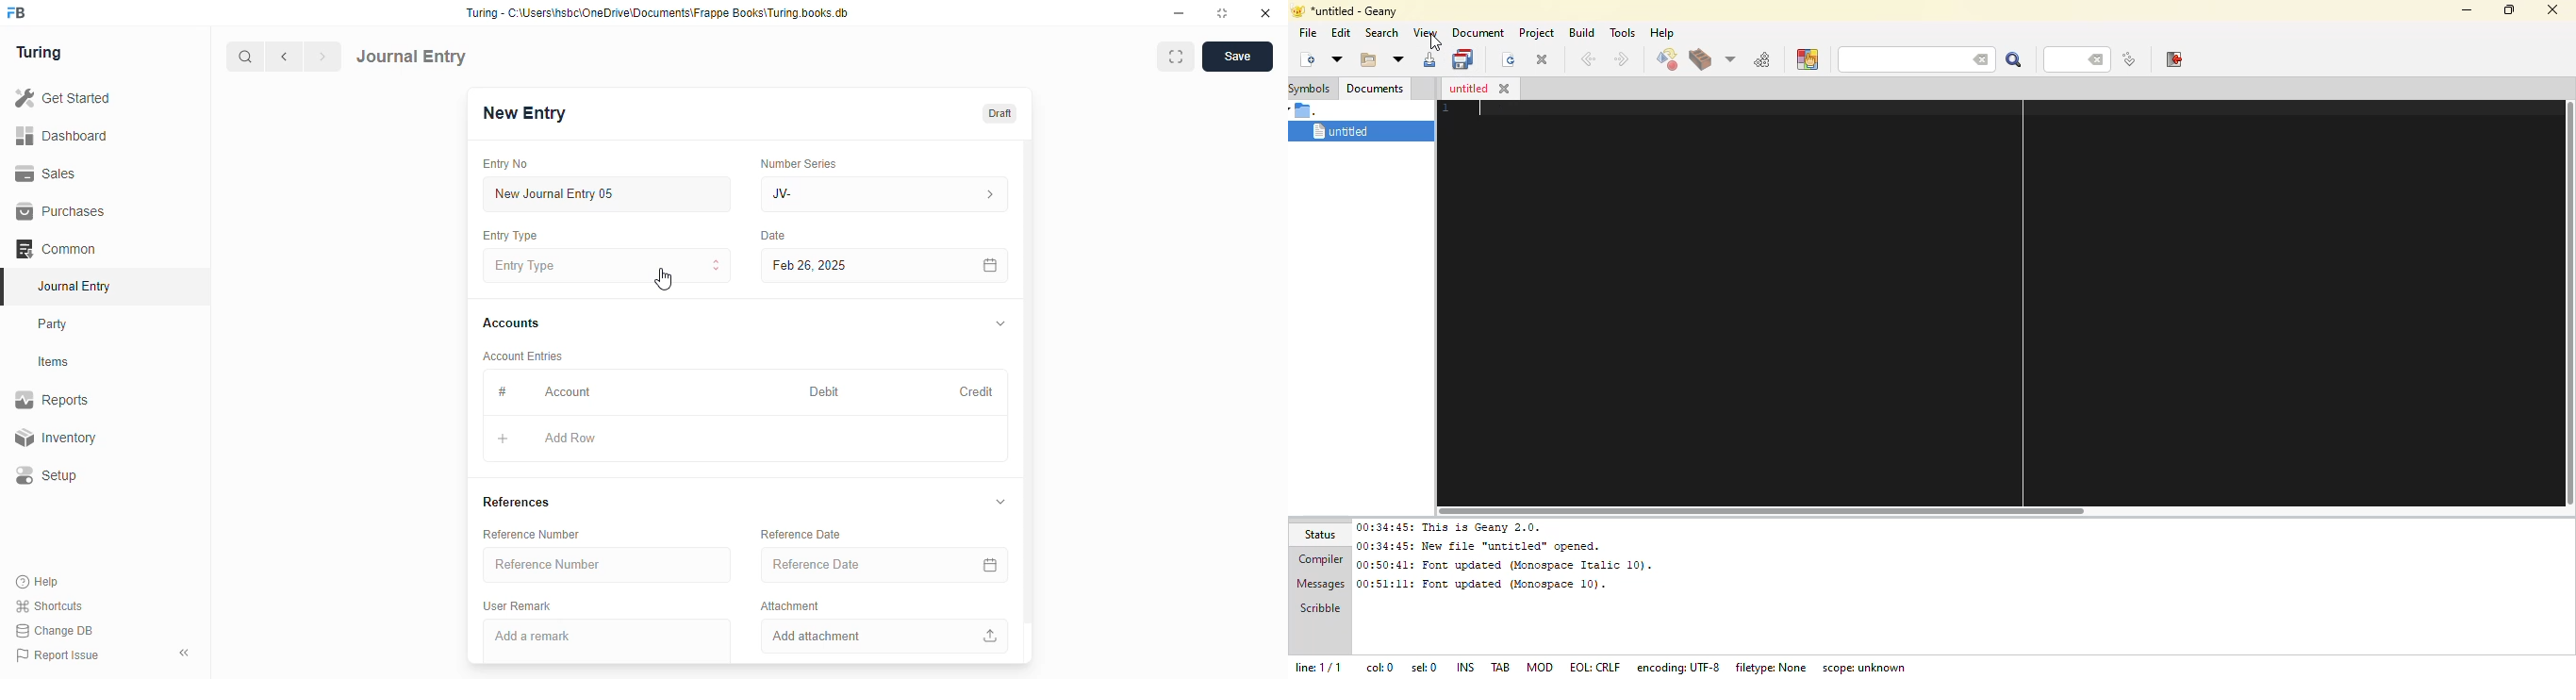 This screenshot has height=700, width=2576. I want to click on credit, so click(978, 391).